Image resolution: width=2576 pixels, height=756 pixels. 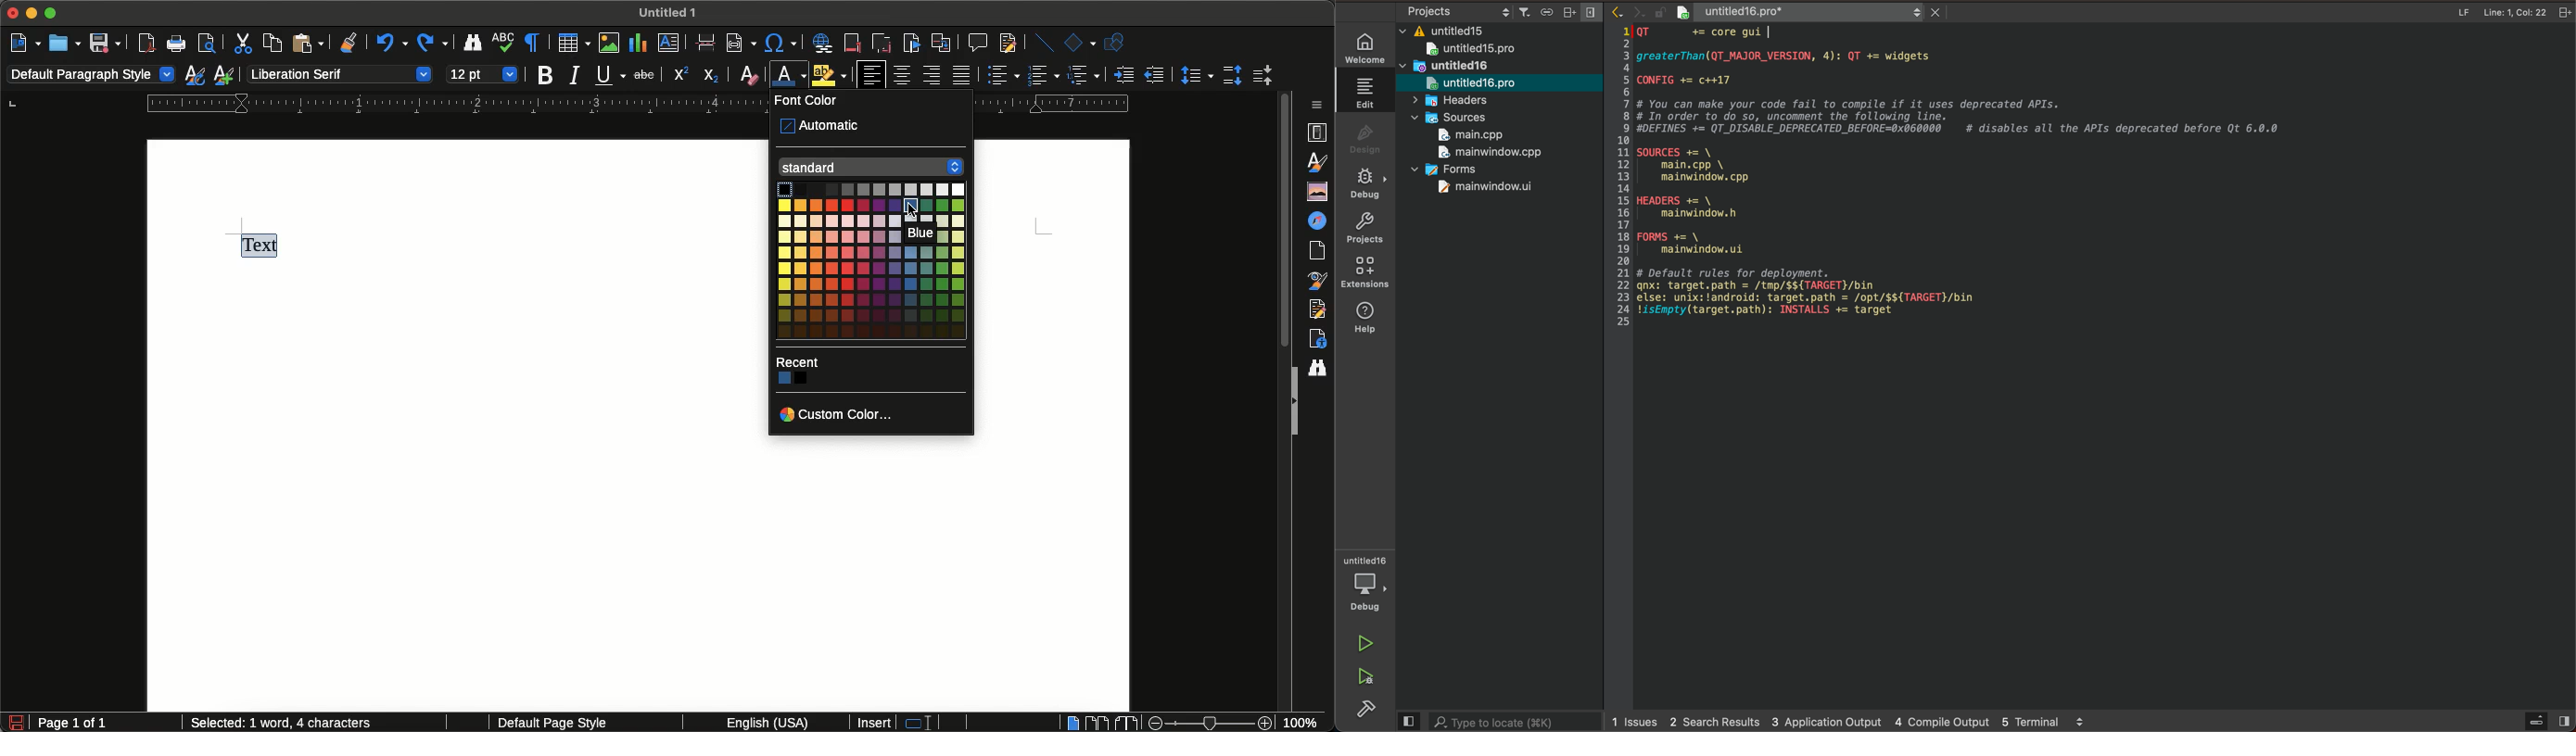 What do you see at coordinates (1494, 11) in the screenshot?
I see `project settings ` at bounding box center [1494, 11].